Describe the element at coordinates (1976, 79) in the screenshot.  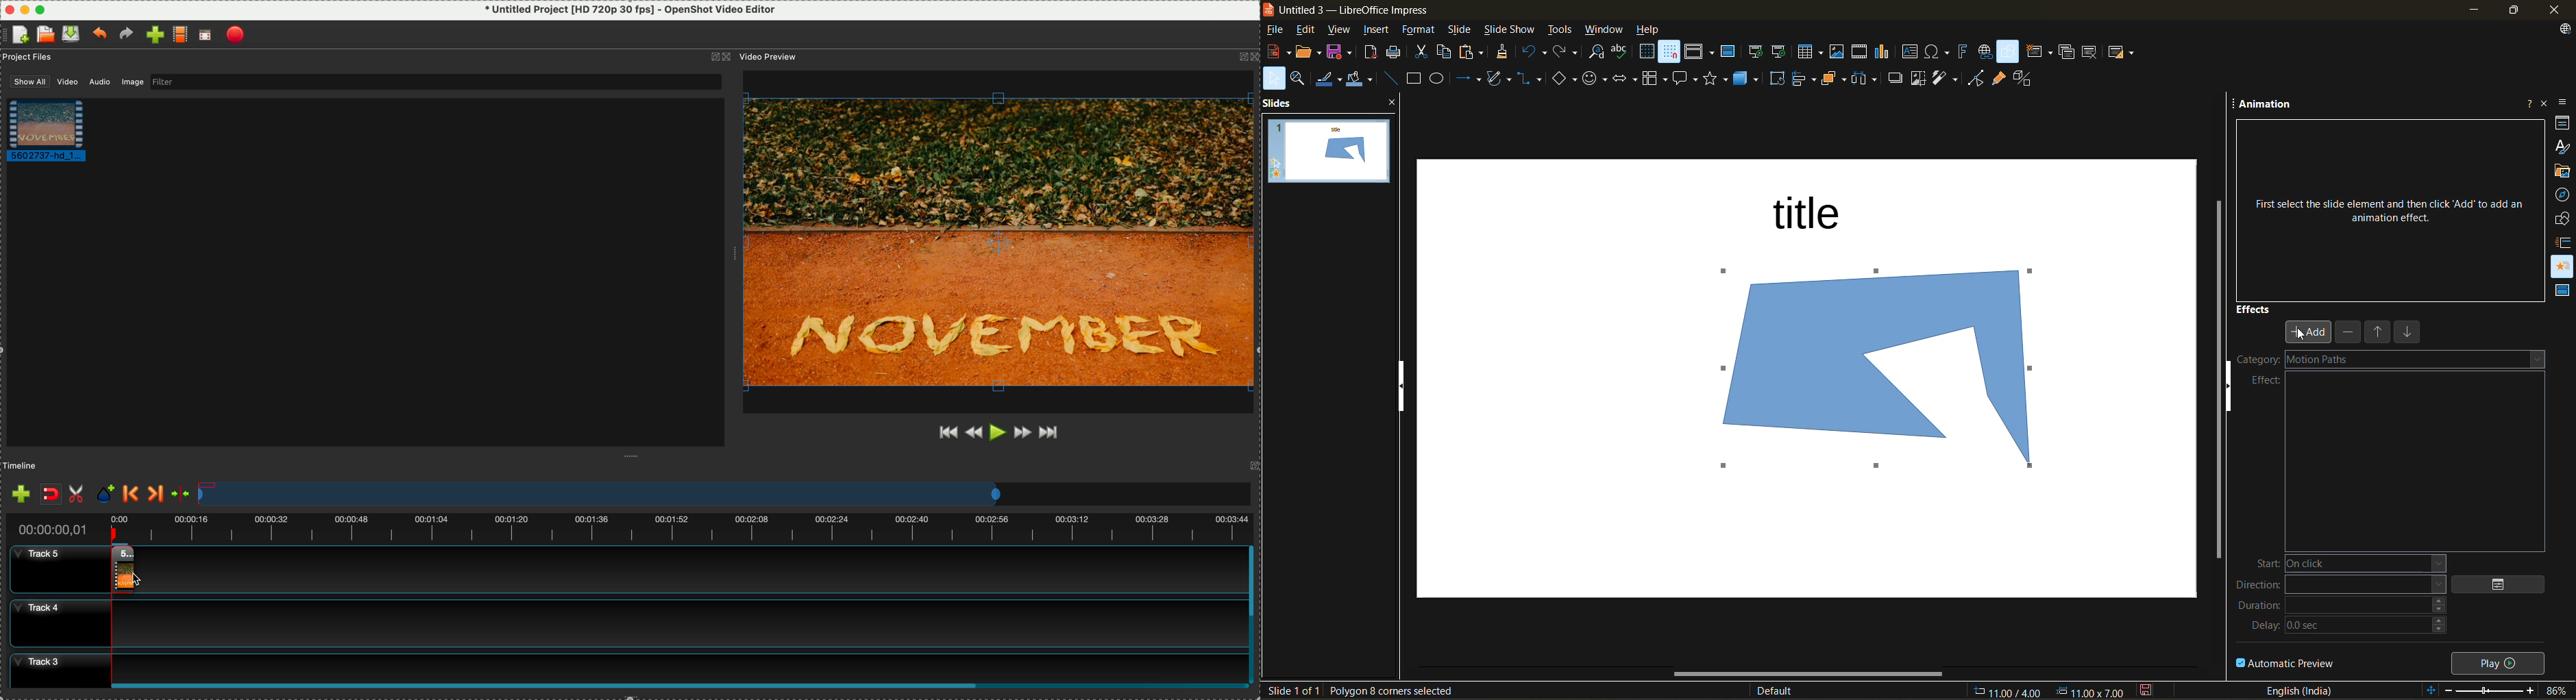
I see `toggle point mode` at that location.